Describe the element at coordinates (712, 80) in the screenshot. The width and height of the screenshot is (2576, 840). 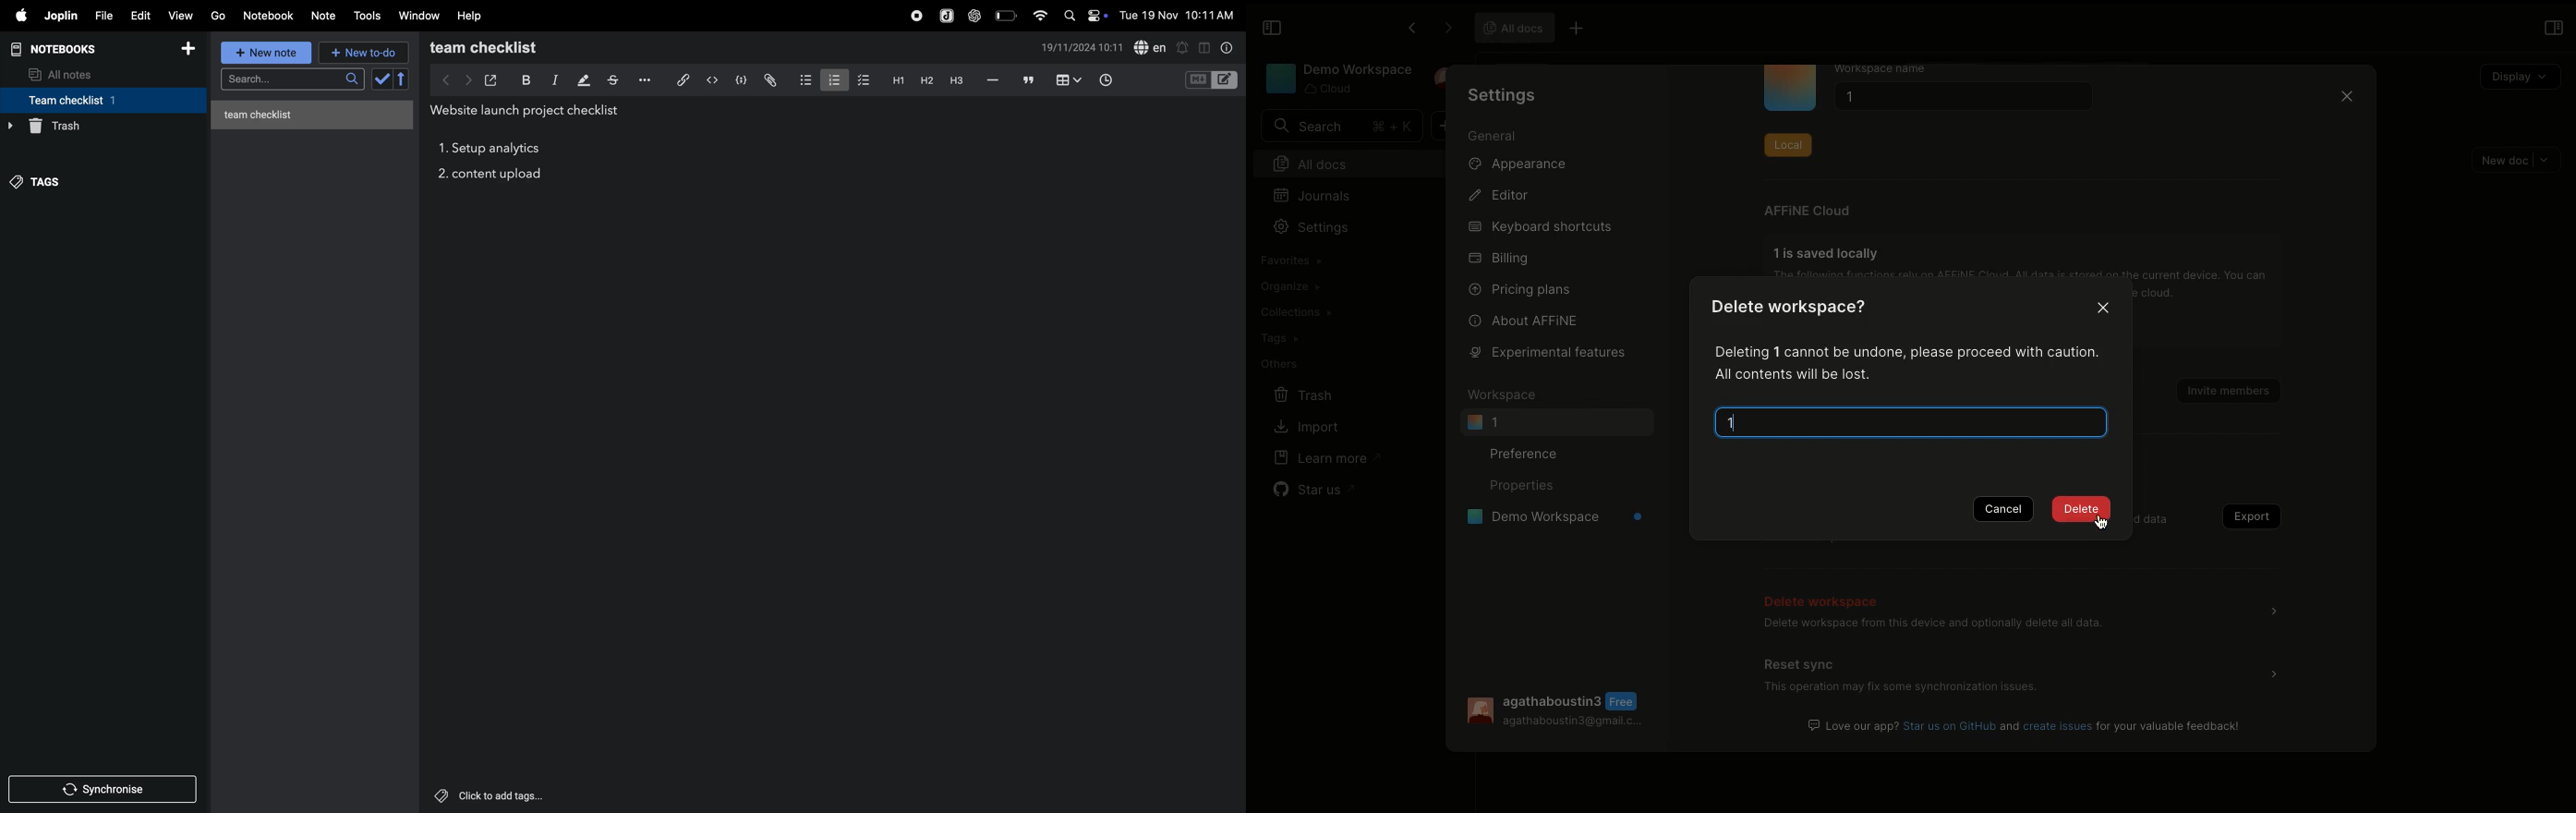
I see `inline code` at that location.